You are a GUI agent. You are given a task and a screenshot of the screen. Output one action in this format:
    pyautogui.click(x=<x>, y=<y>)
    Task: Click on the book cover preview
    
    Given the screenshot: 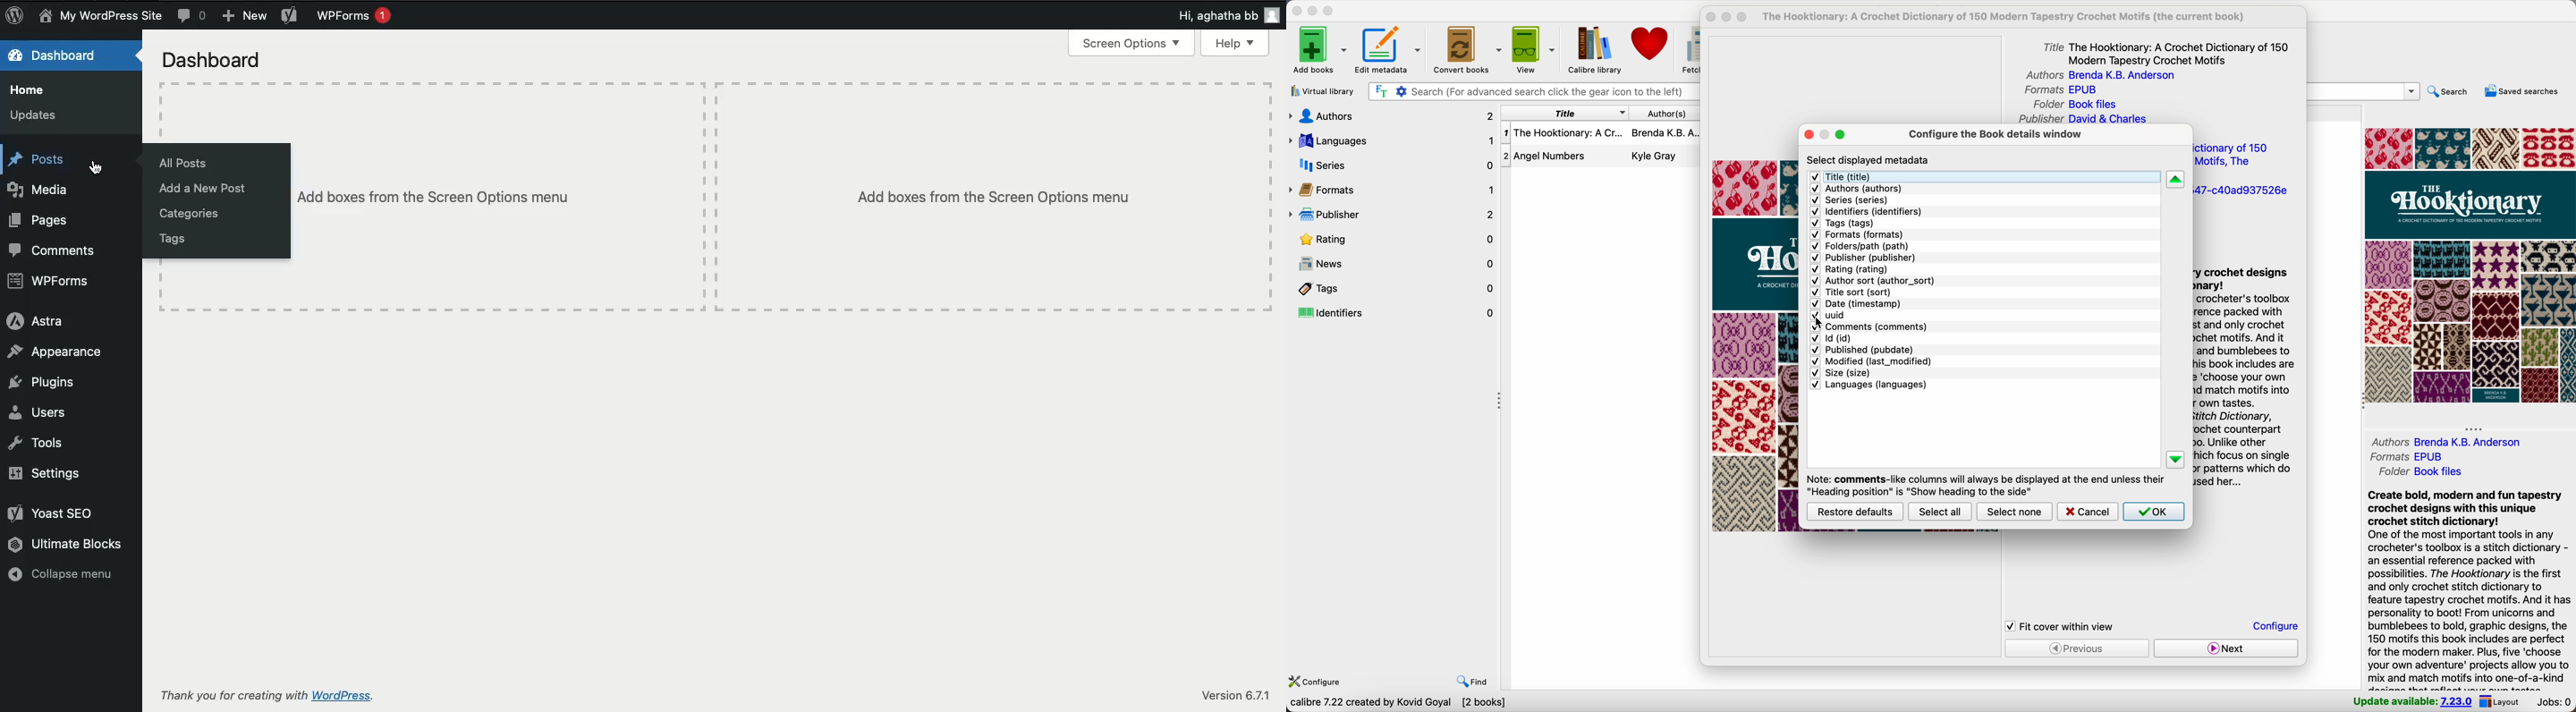 What is the action you would take?
    pyautogui.click(x=2469, y=265)
    